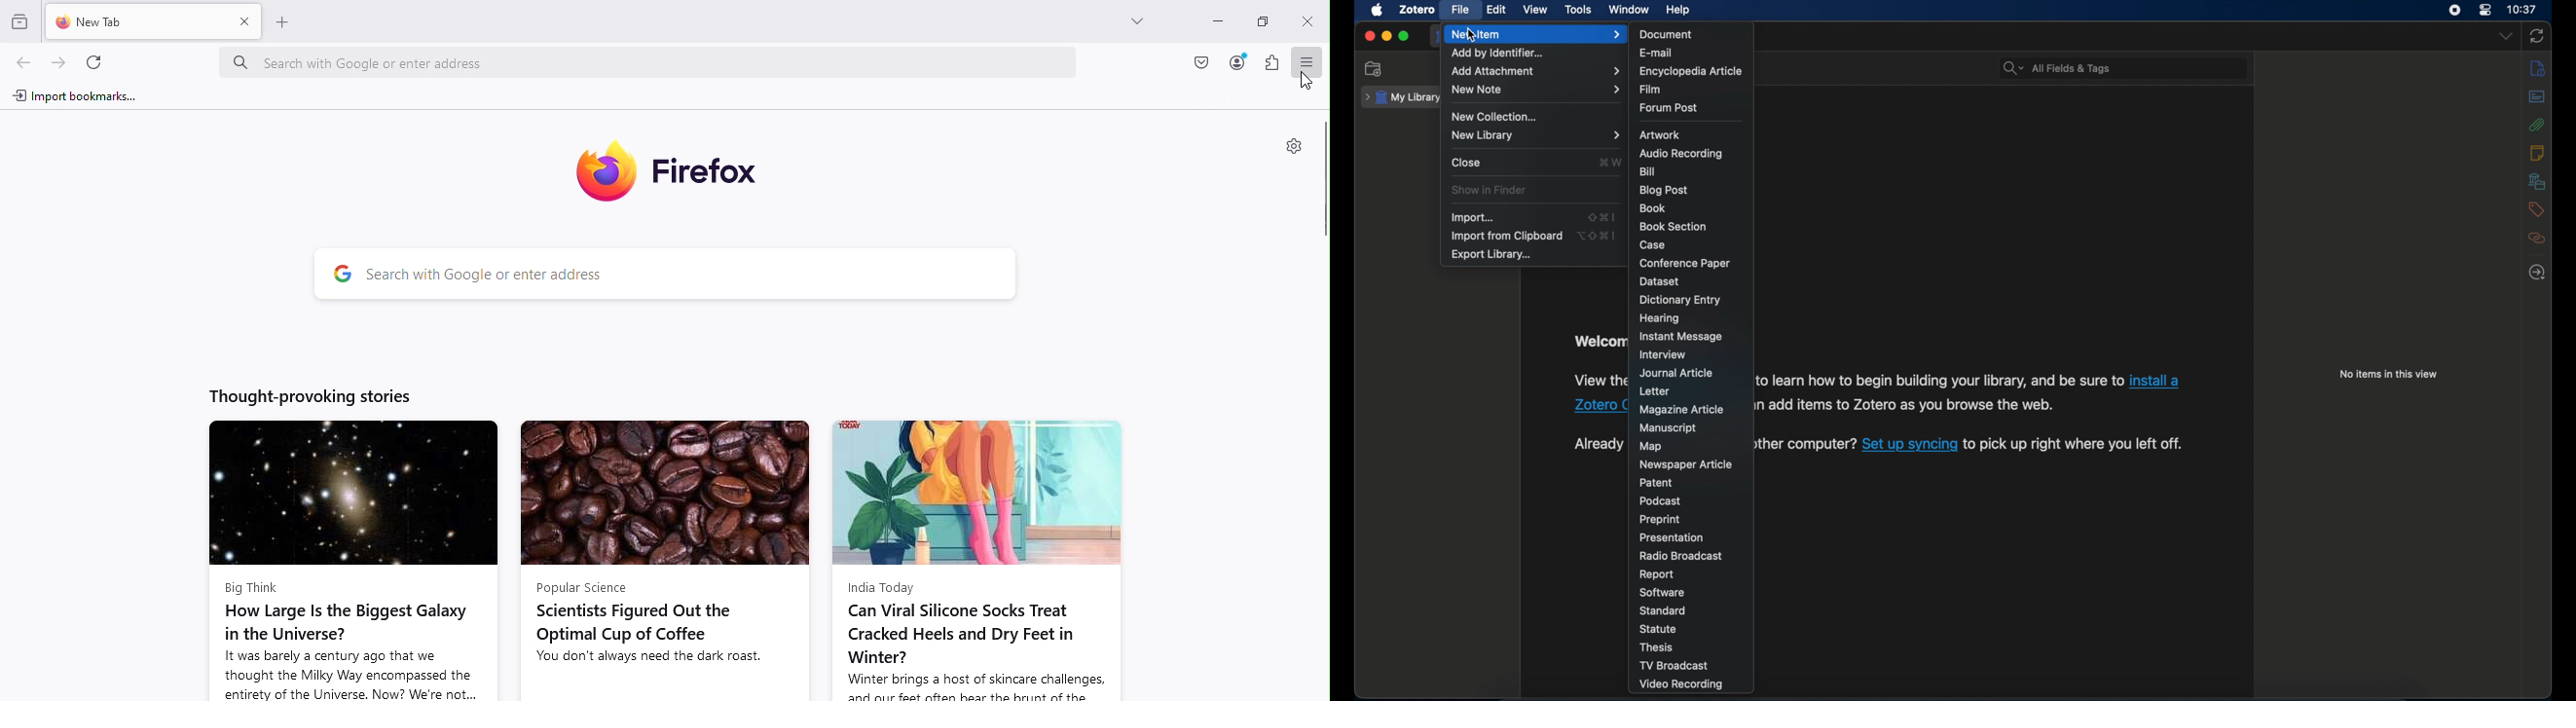 The image size is (2576, 728). Describe the element at coordinates (1537, 71) in the screenshot. I see `add attachment` at that location.